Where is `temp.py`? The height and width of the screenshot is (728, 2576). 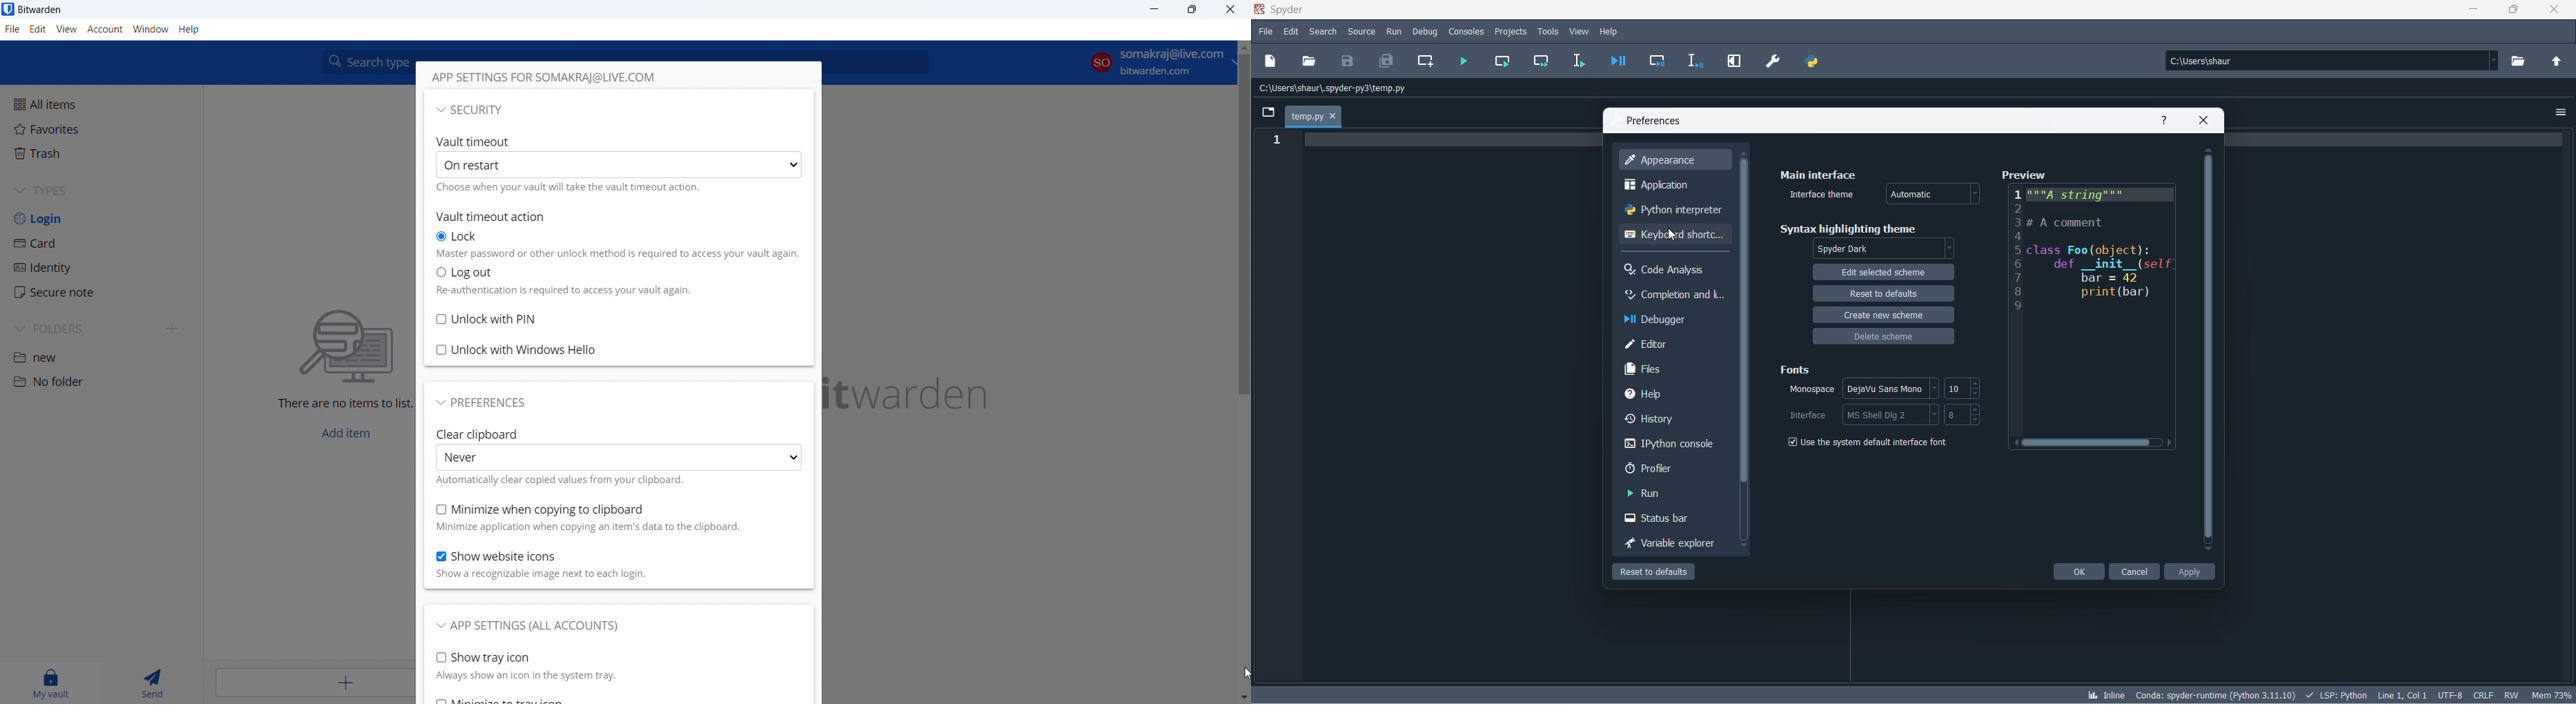 temp.py is located at coordinates (1312, 117).